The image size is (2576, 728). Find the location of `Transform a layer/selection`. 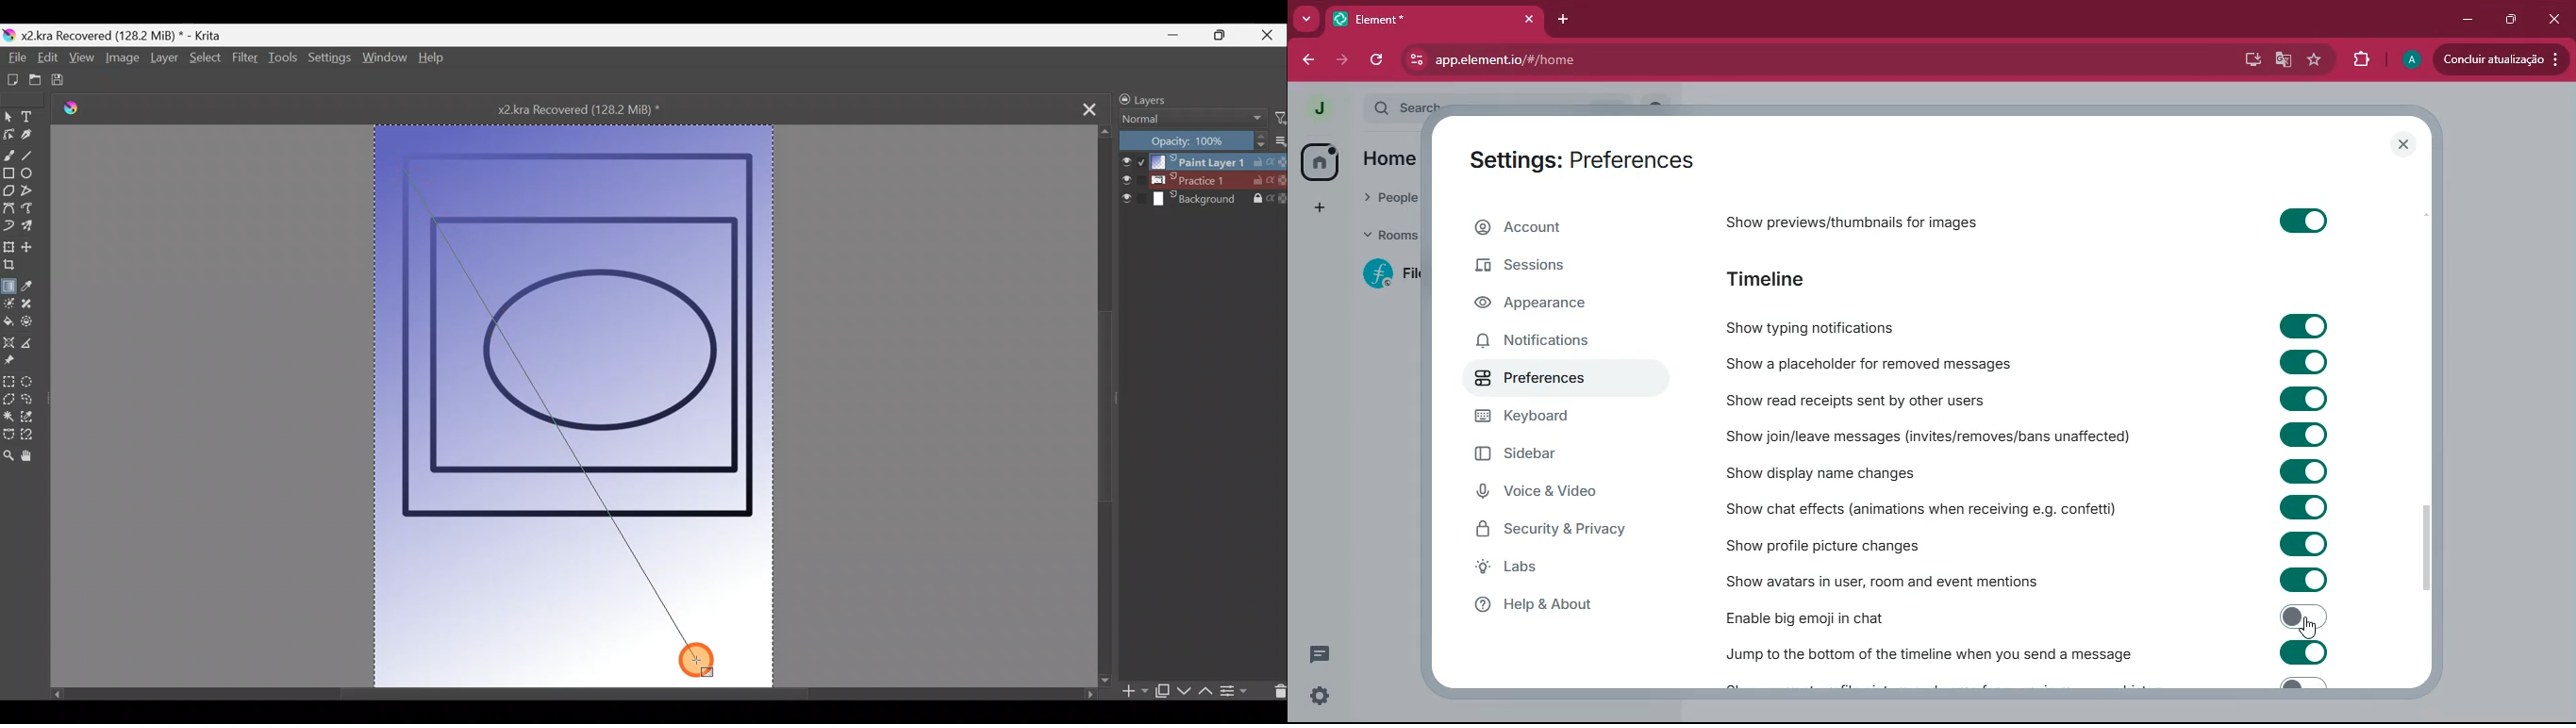

Transform a layer/selection is located at coordinates (9, 248).